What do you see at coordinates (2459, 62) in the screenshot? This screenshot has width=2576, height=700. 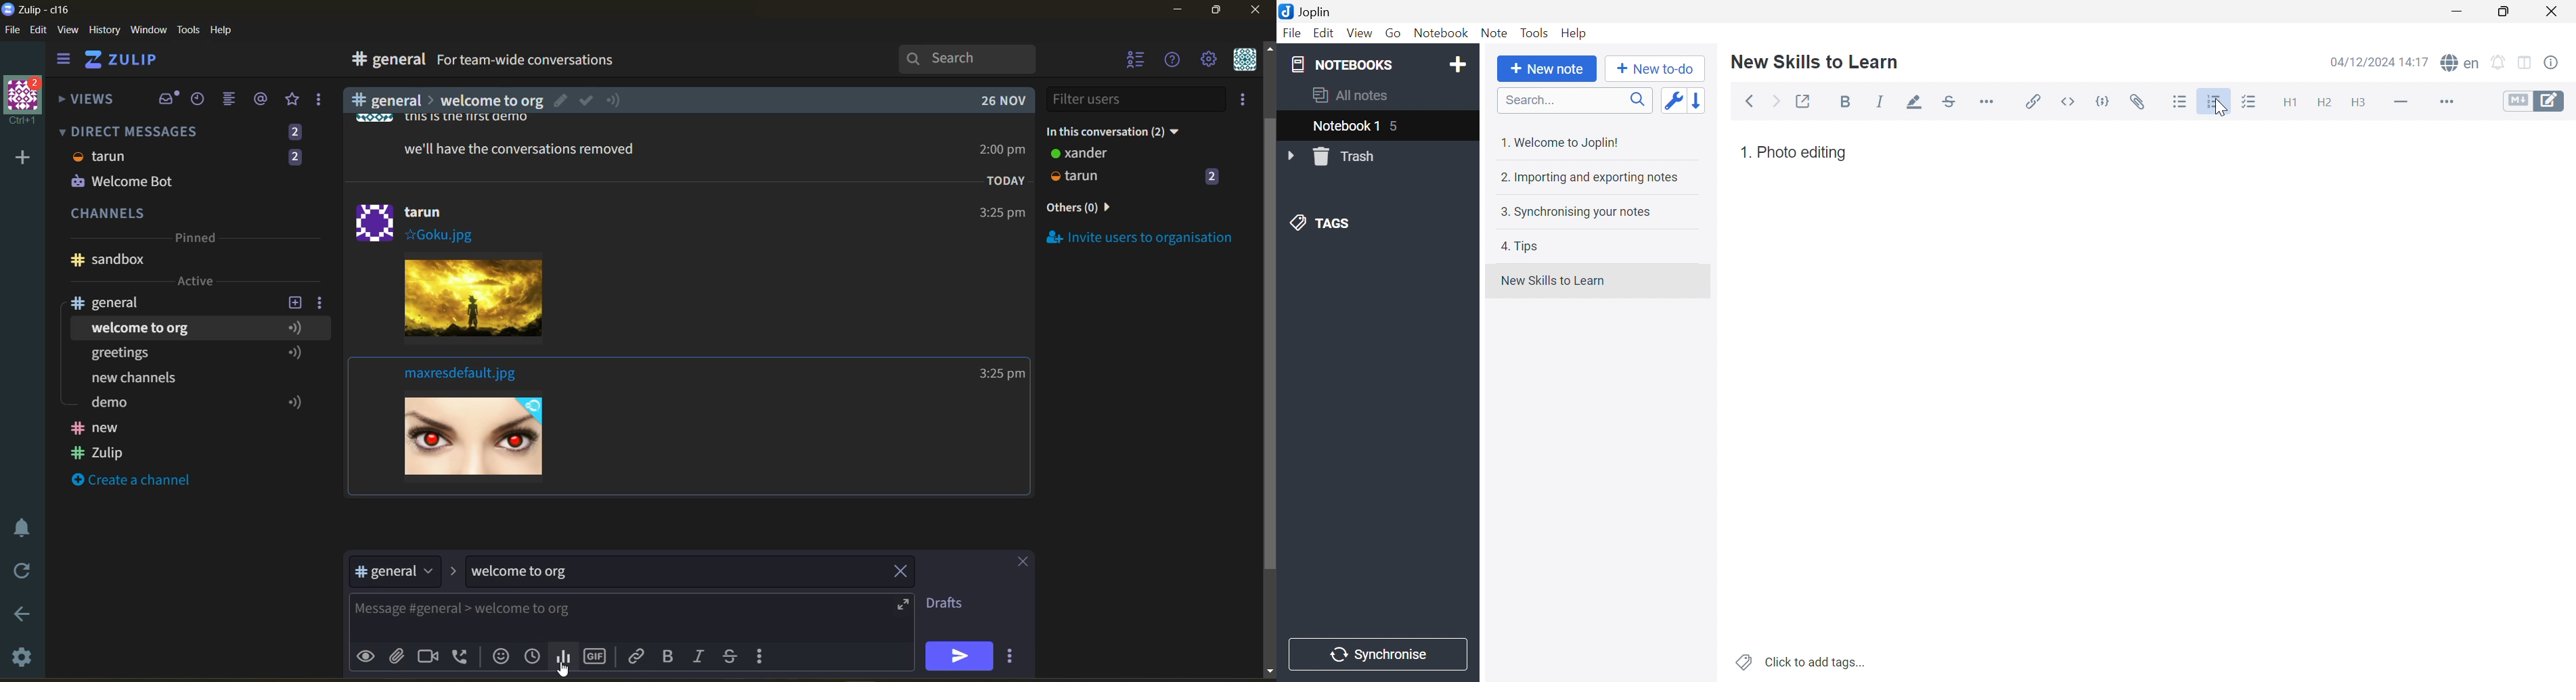 I see `Spell checker` at bounding box center [2459, 62].